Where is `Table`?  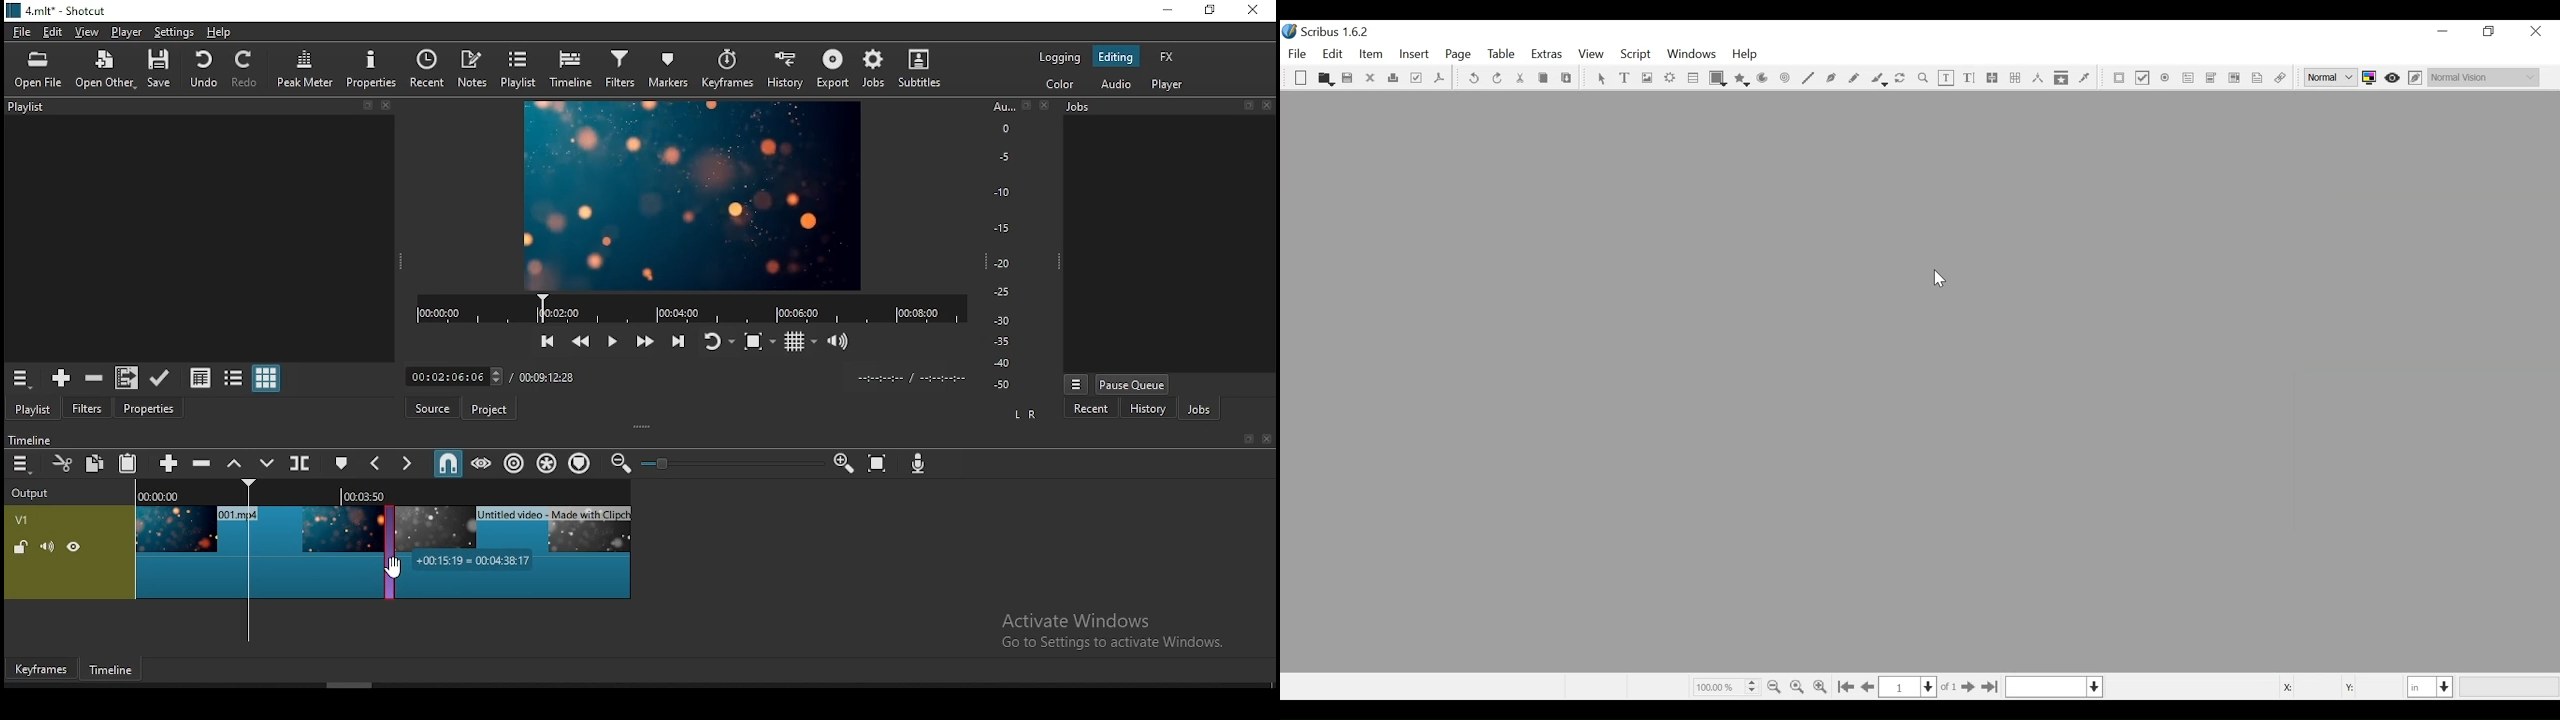 Table is located at coordinates (1502, 55).